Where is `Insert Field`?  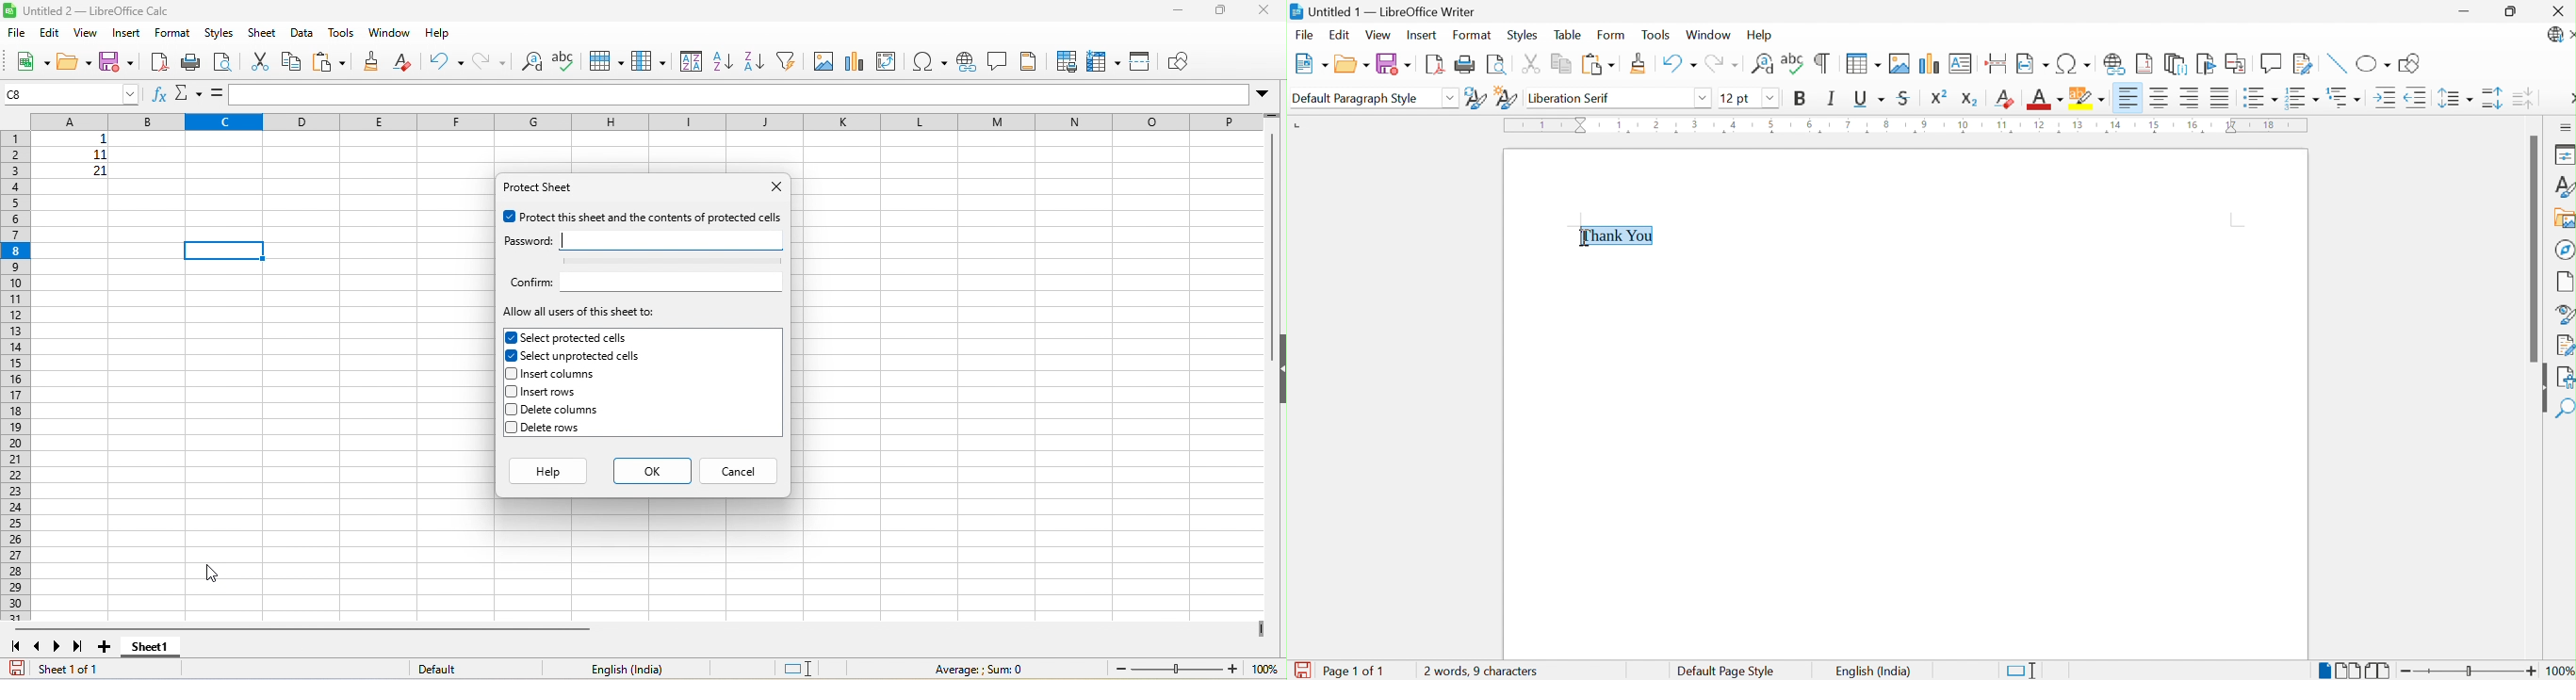 Insert Field is located at coordinates (2031, 63).